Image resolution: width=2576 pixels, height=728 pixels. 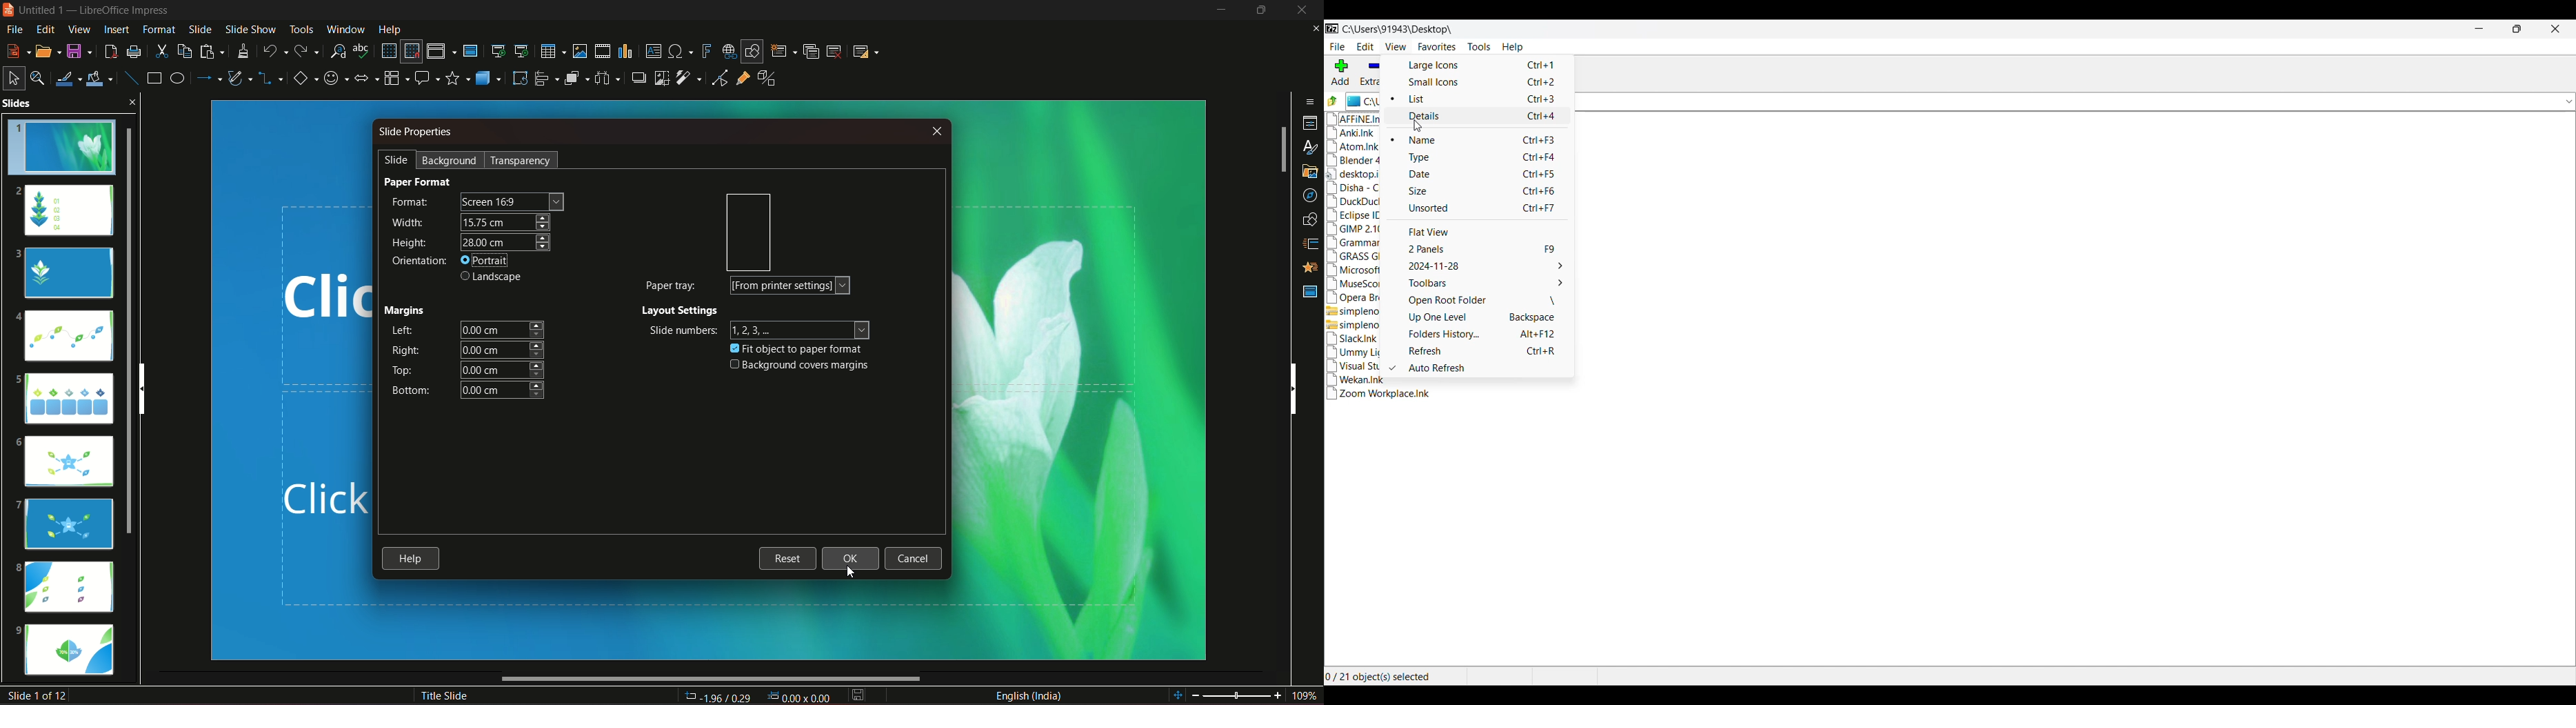 I want to click on Resize, so click(x=2518, y=29).